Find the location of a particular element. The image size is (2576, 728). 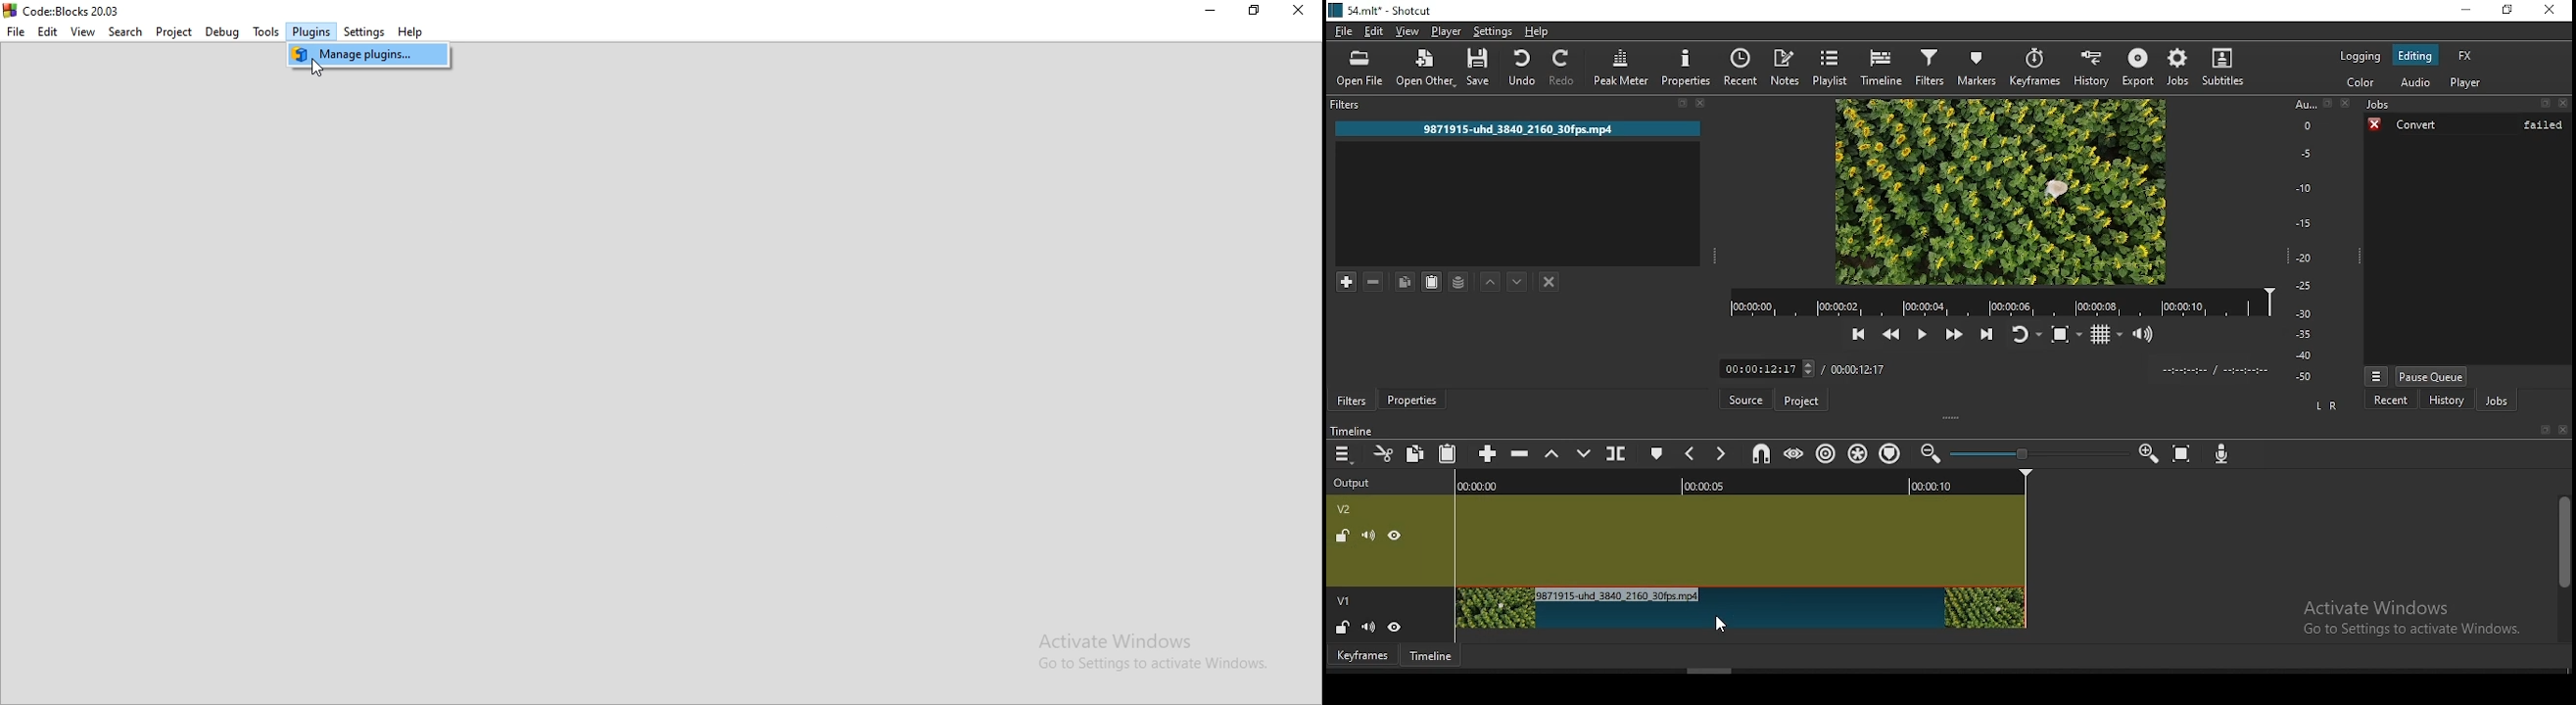

Settings is located at coordinates (365, 33).